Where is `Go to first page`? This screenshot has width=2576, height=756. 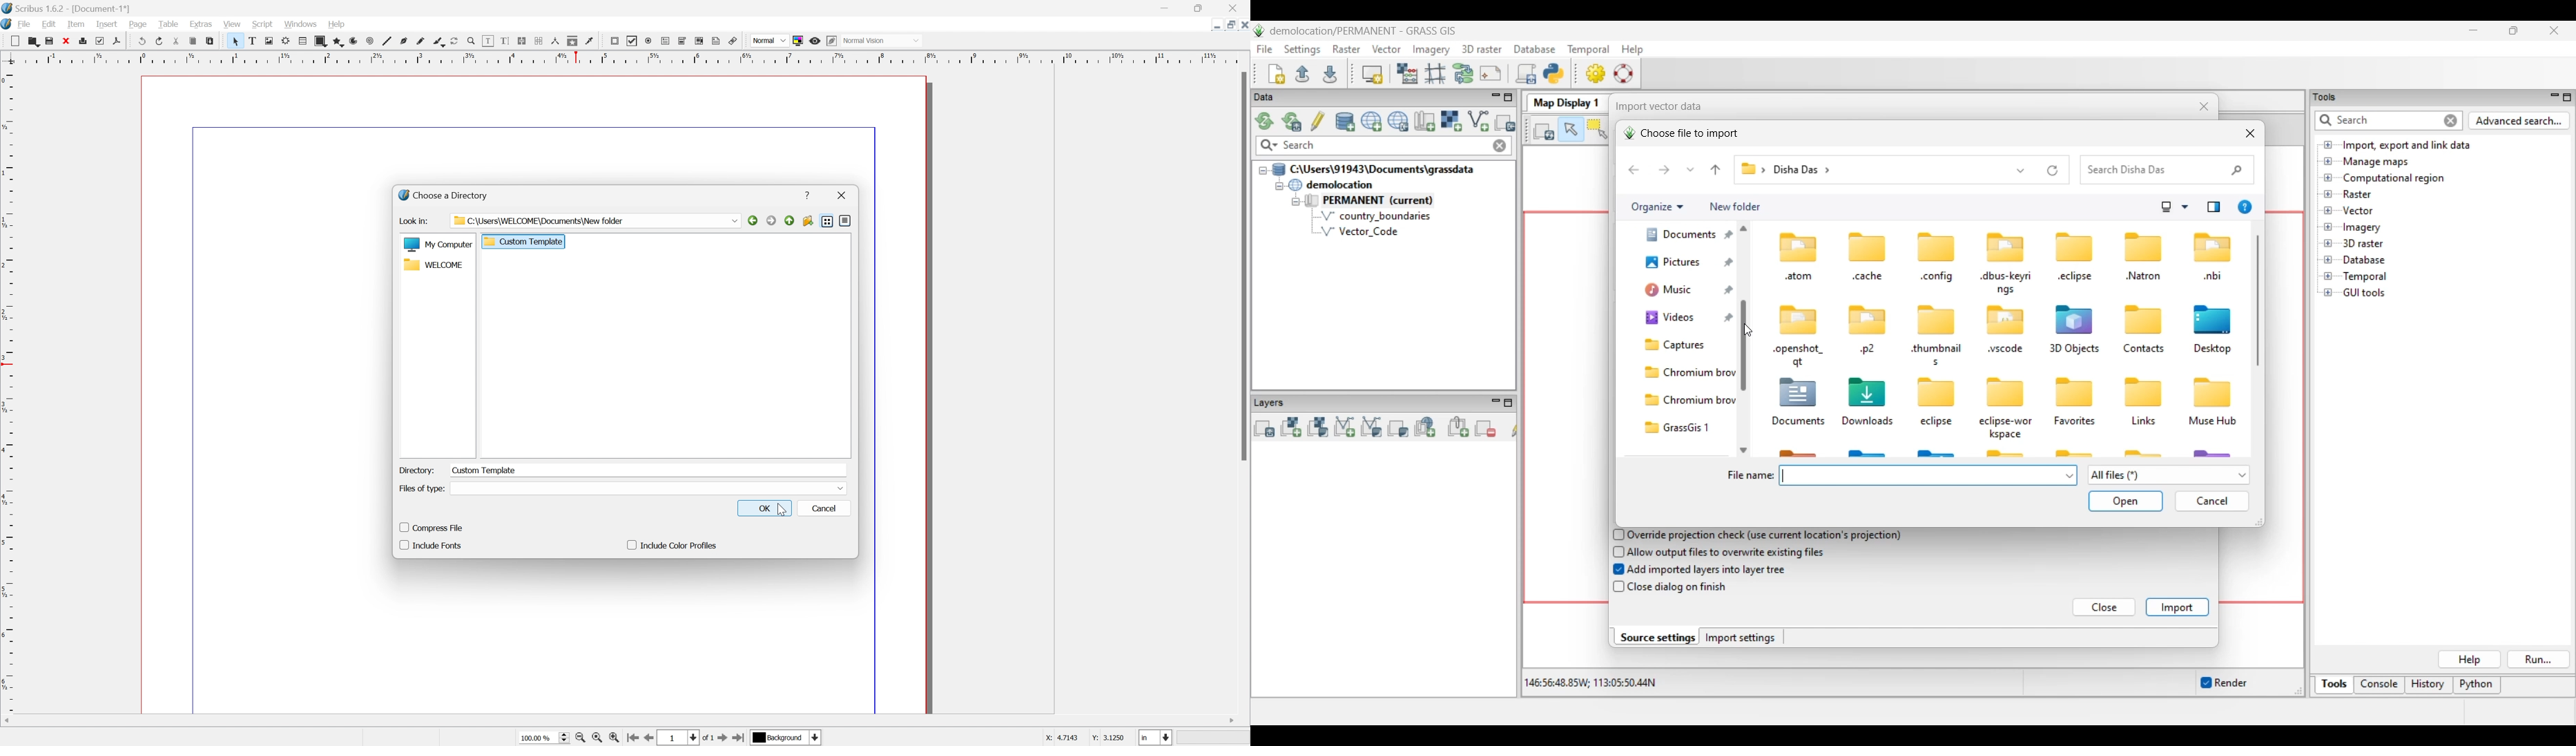
Go to first page is located at coordinates (634, 737).